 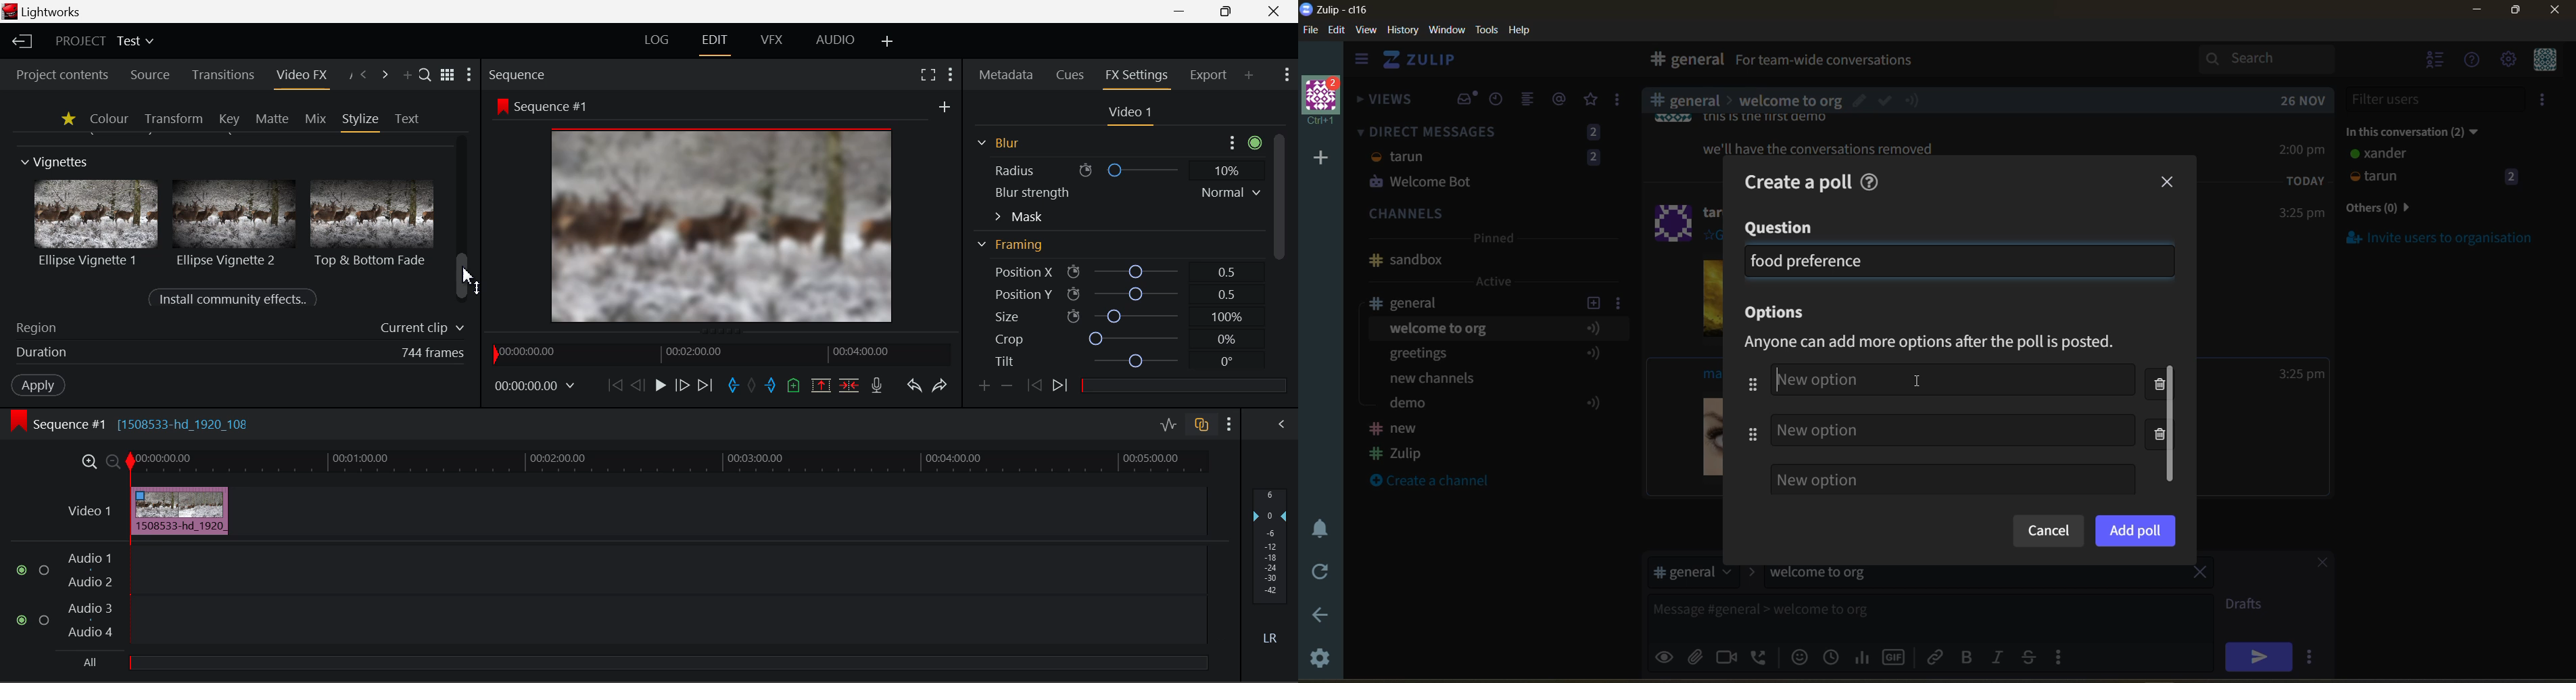 I want to click on Install community effects, so click(x=236, y=300).